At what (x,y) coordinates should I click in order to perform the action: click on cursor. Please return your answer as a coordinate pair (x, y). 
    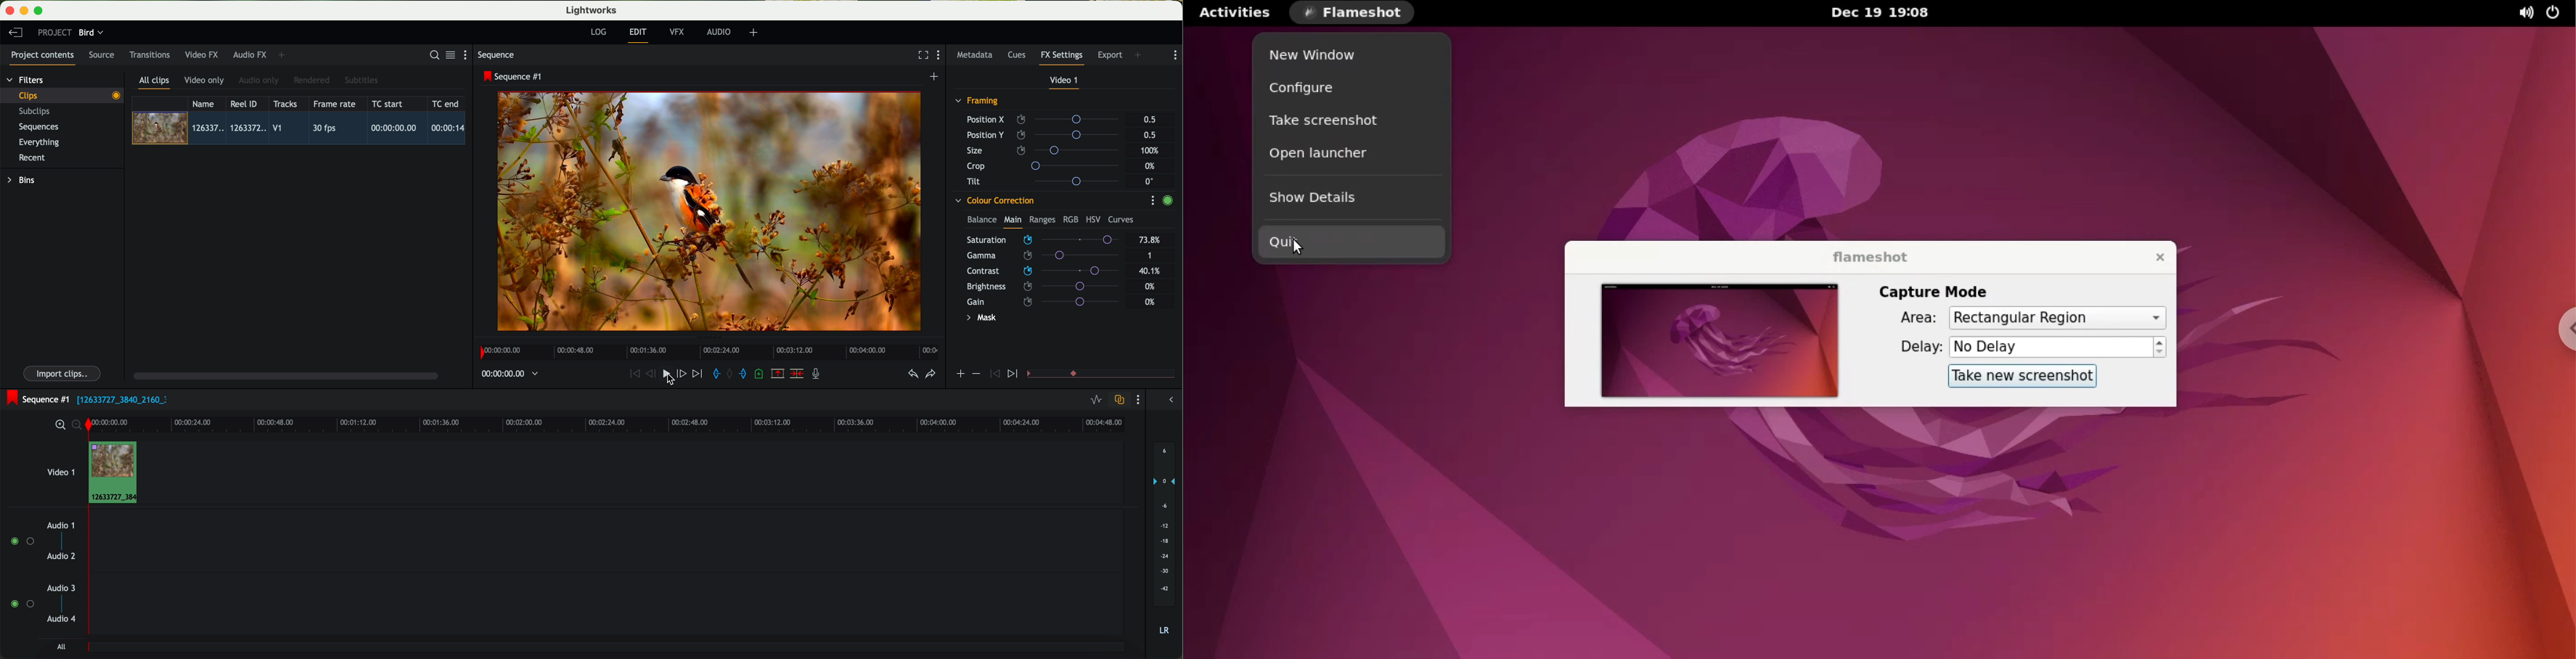
    Looking at the image, I should click on (1311, 254).